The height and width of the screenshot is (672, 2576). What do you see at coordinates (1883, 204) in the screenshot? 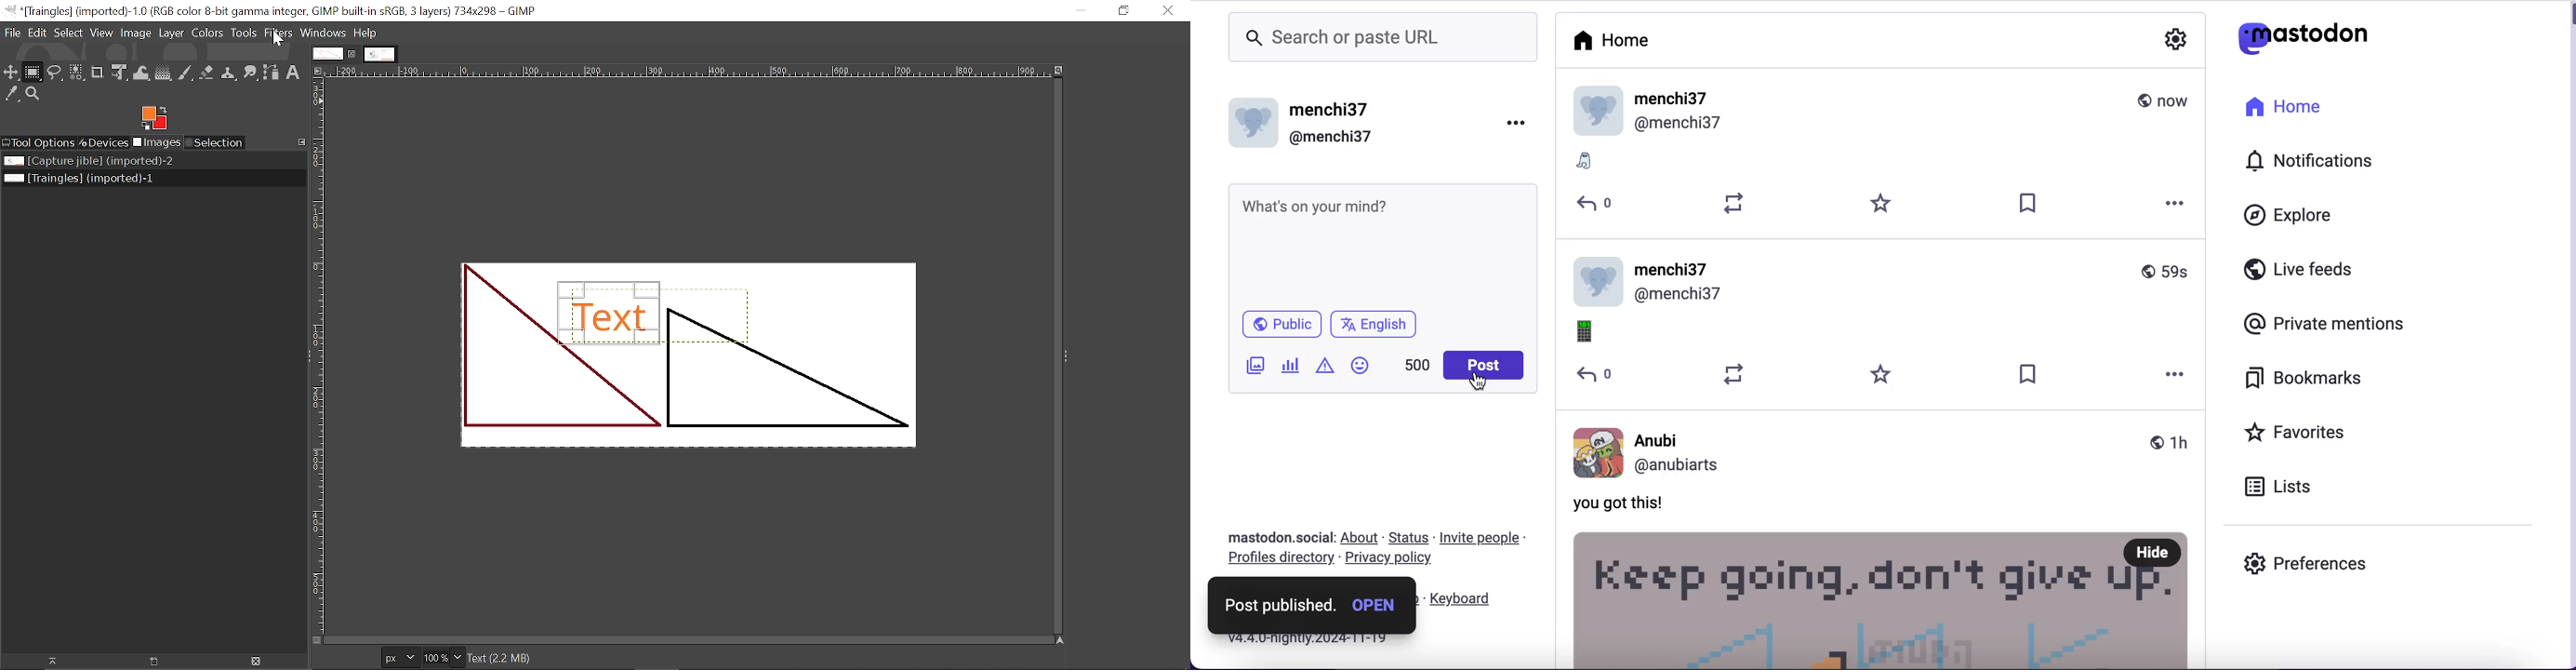
I see `favorites` at bounding box center [1883, 204].